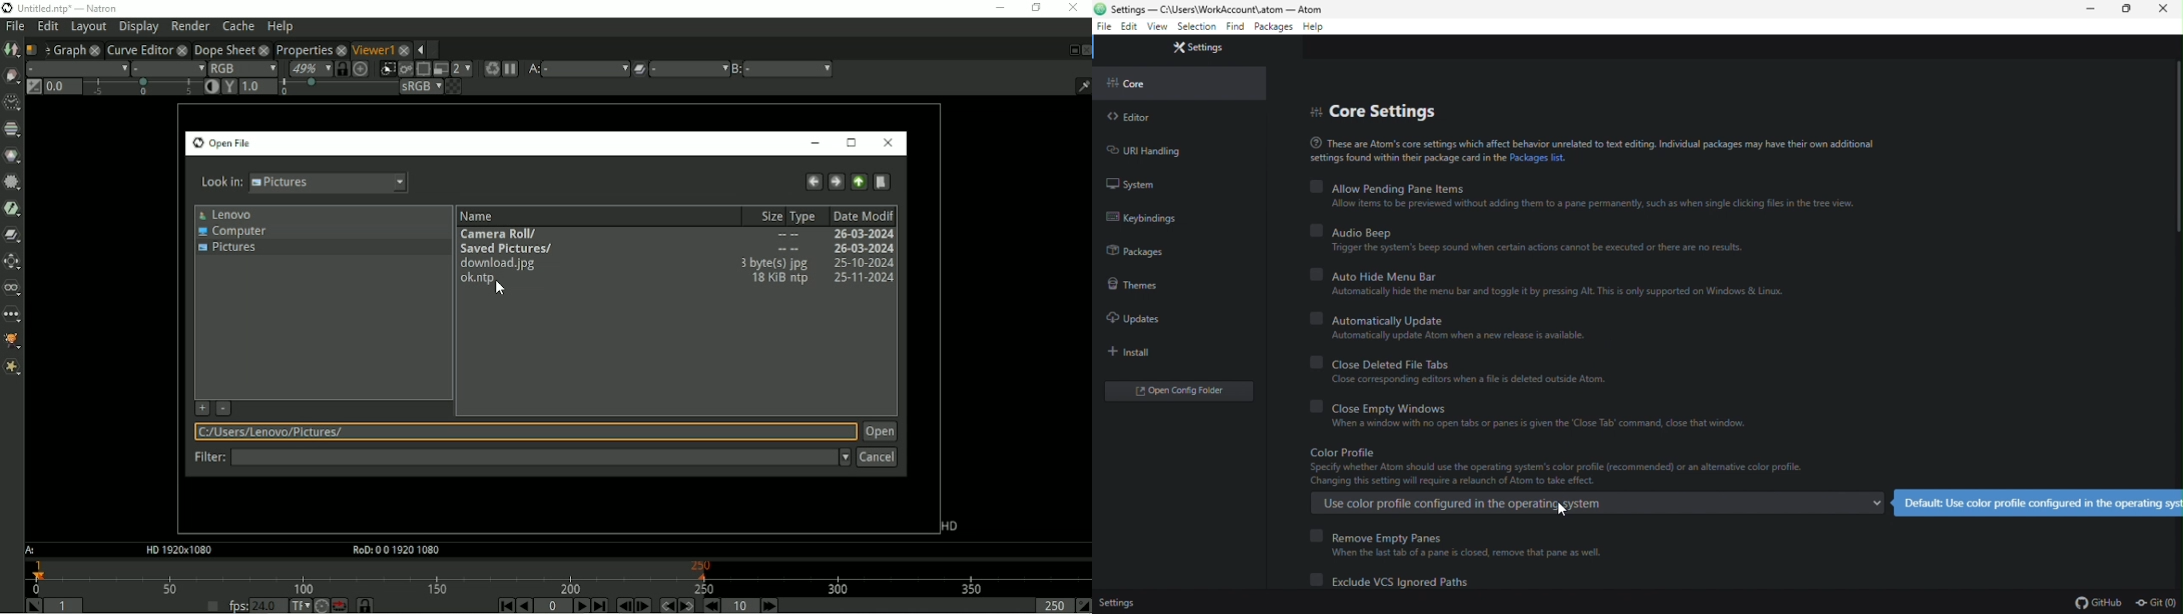  What do you see at coordinates (34, 49) in the screenshot?
I see `Script name` at bounding box center [34, 49].